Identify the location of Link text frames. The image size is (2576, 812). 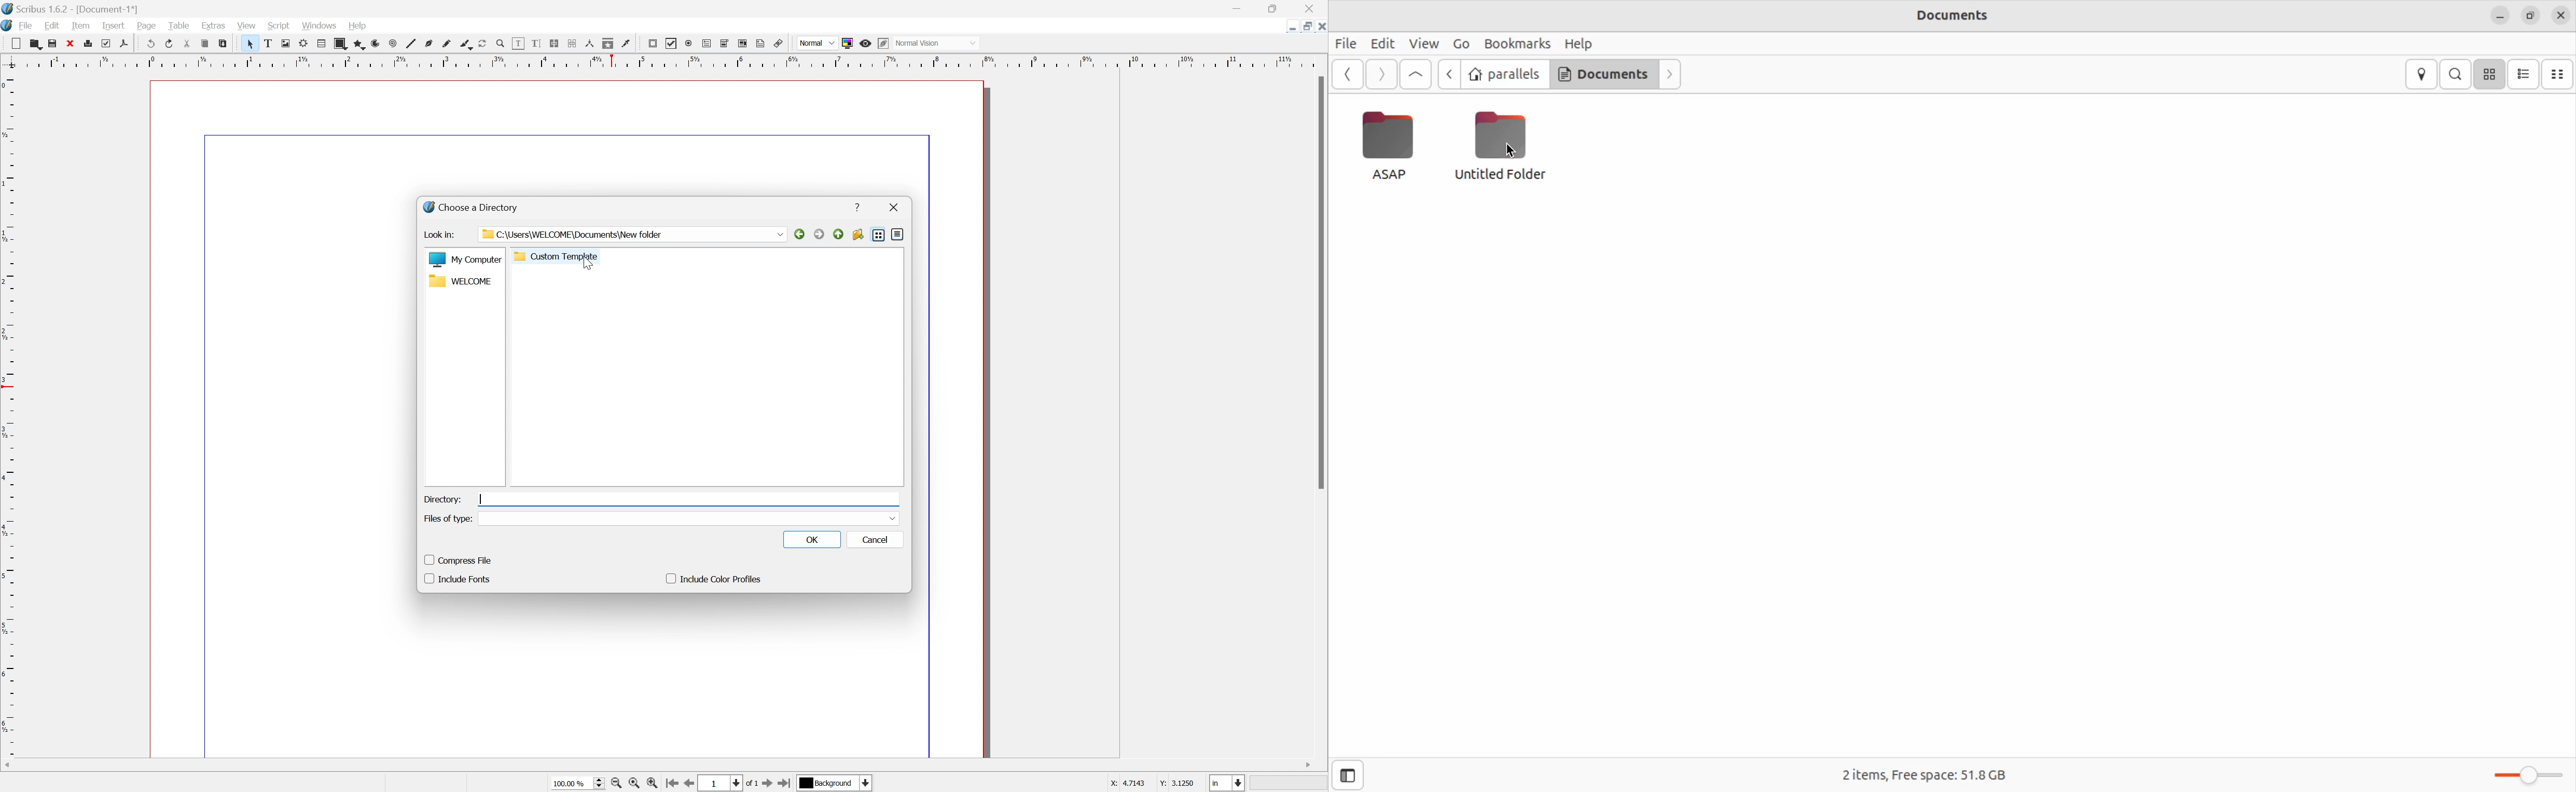
(556, 44).